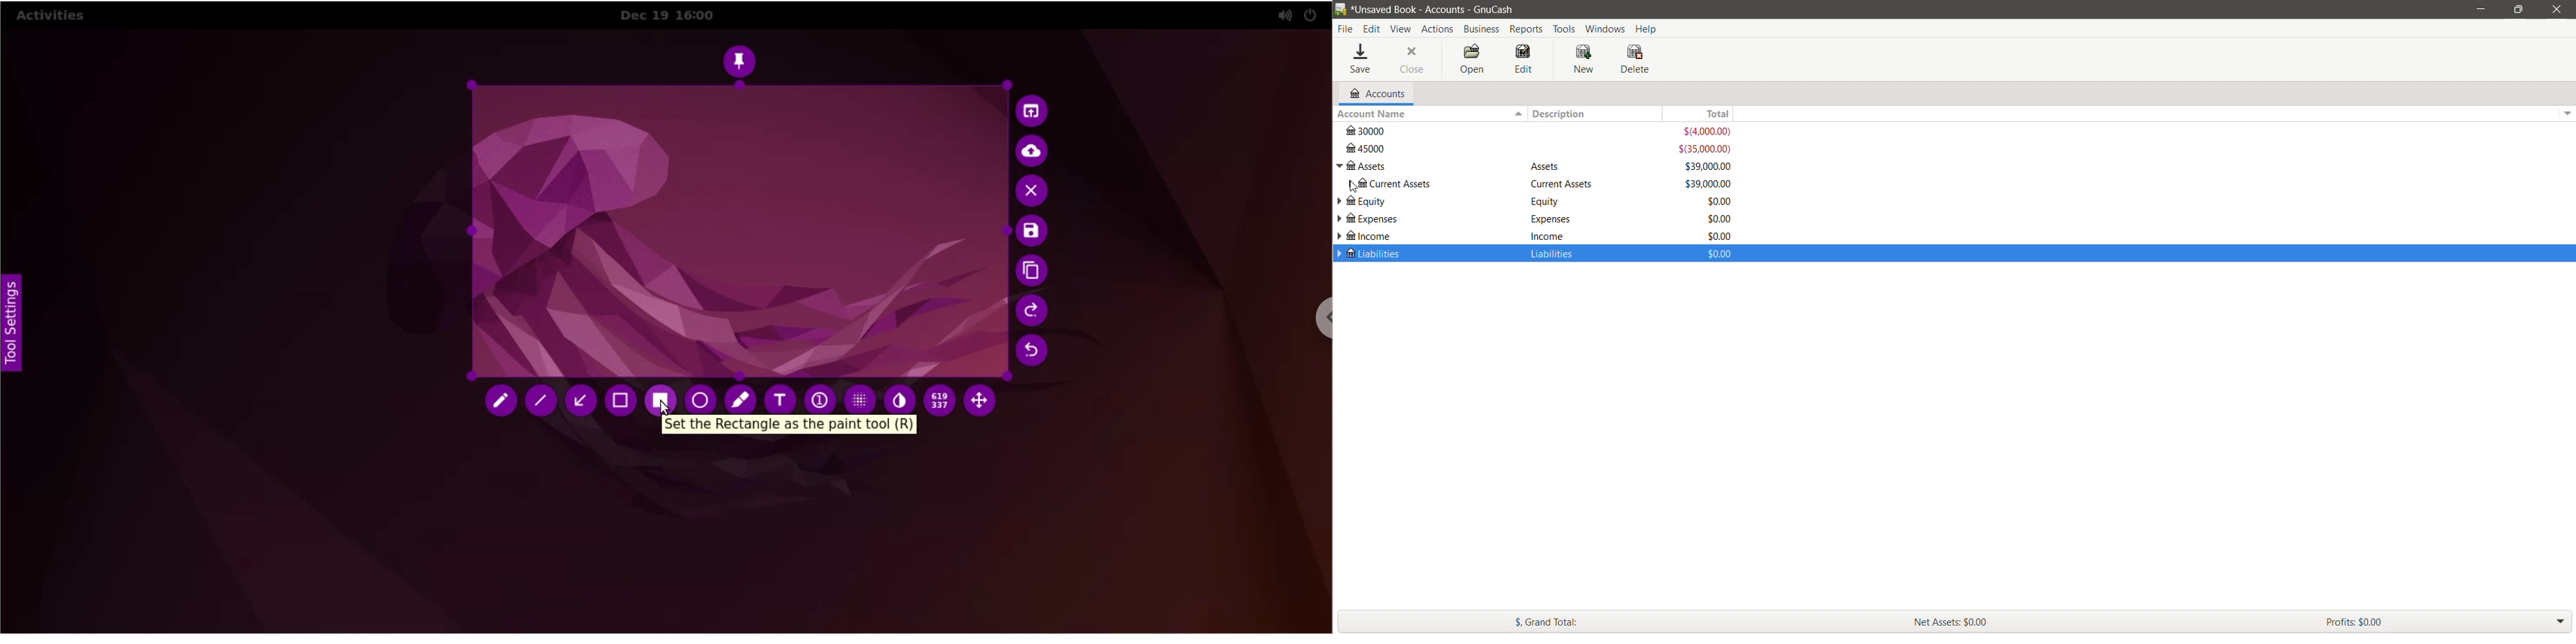 The image size is (2576, 644). What do you see at coordinates (2111, 113) in the screenshot?
I see `Total` at bounding box center [2111, 113].